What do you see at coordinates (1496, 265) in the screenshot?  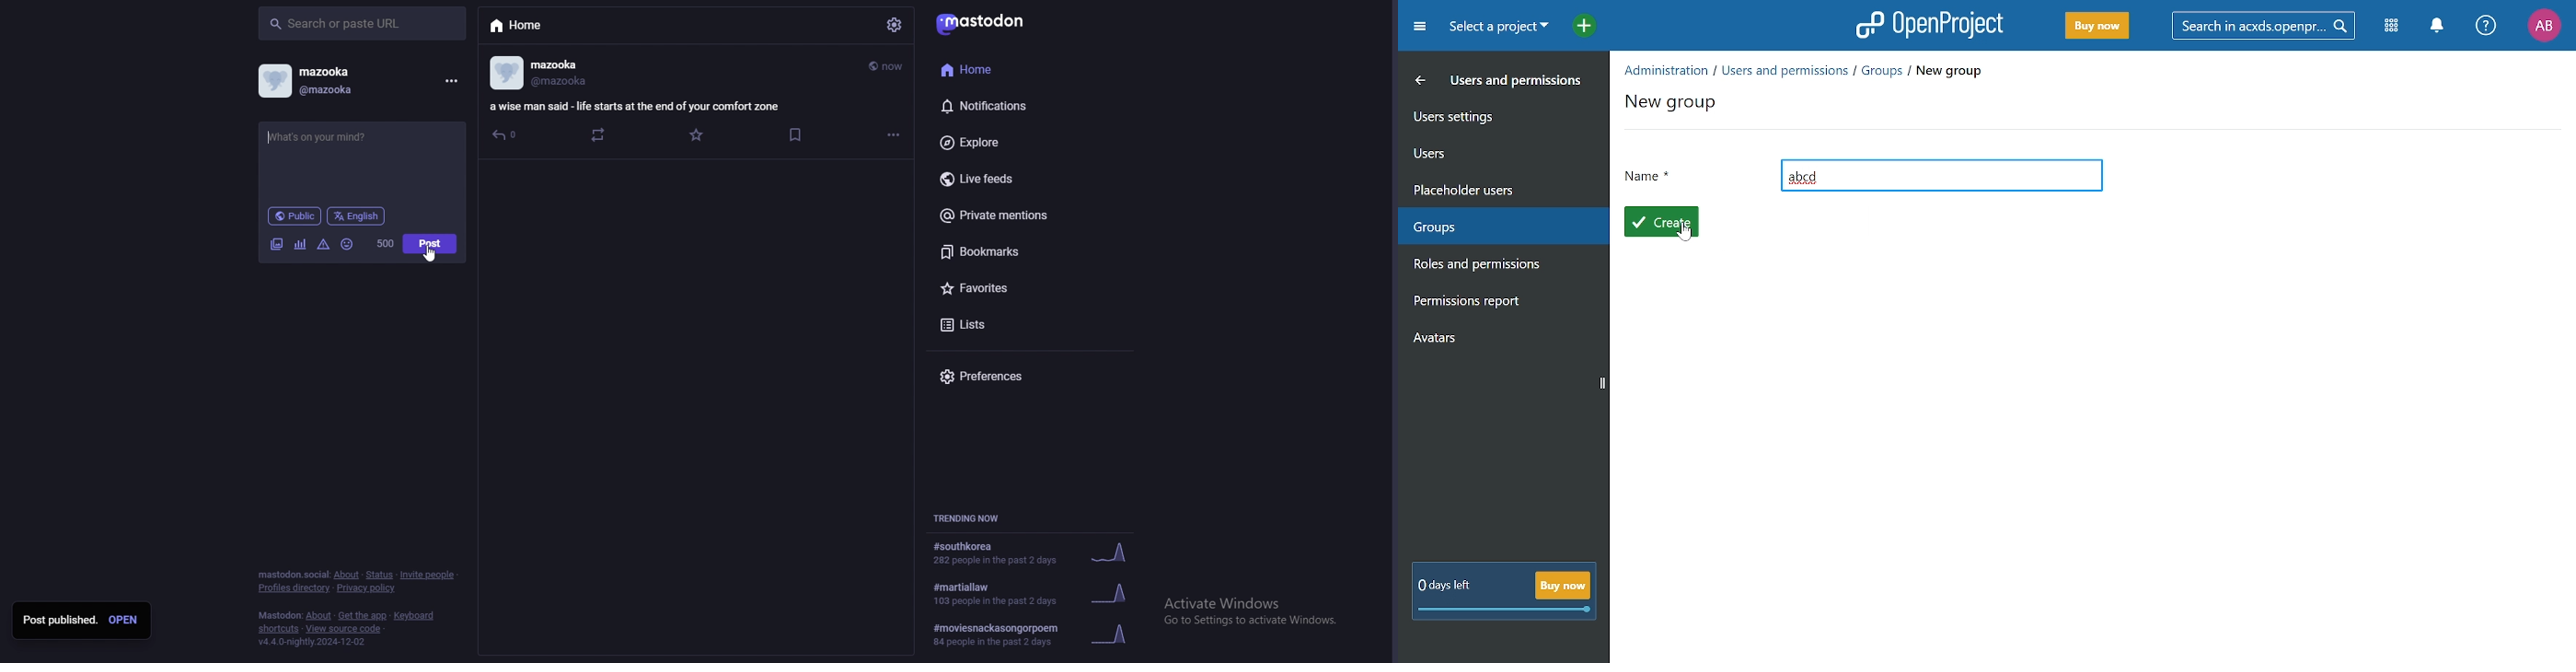 I see `roles and permissions` at bounding box center [1496, 265].